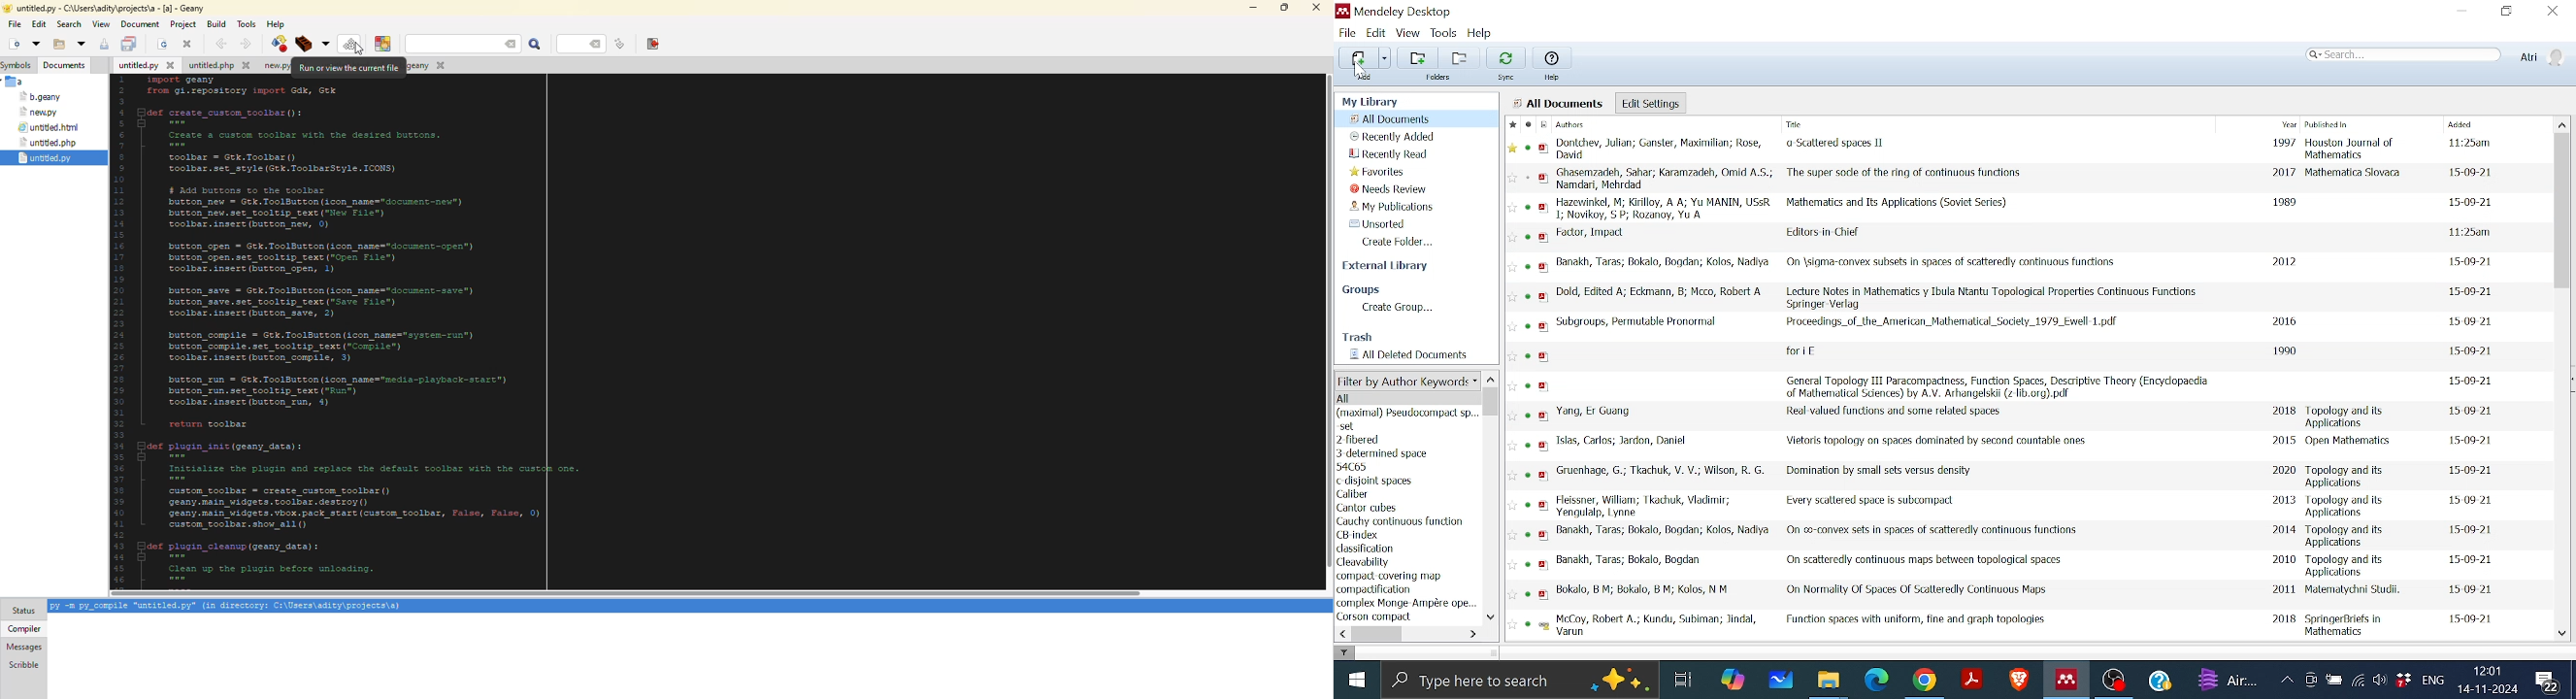 This screenshot has width=2576, height=700. I want to click on Published in, so click(2345, 416).